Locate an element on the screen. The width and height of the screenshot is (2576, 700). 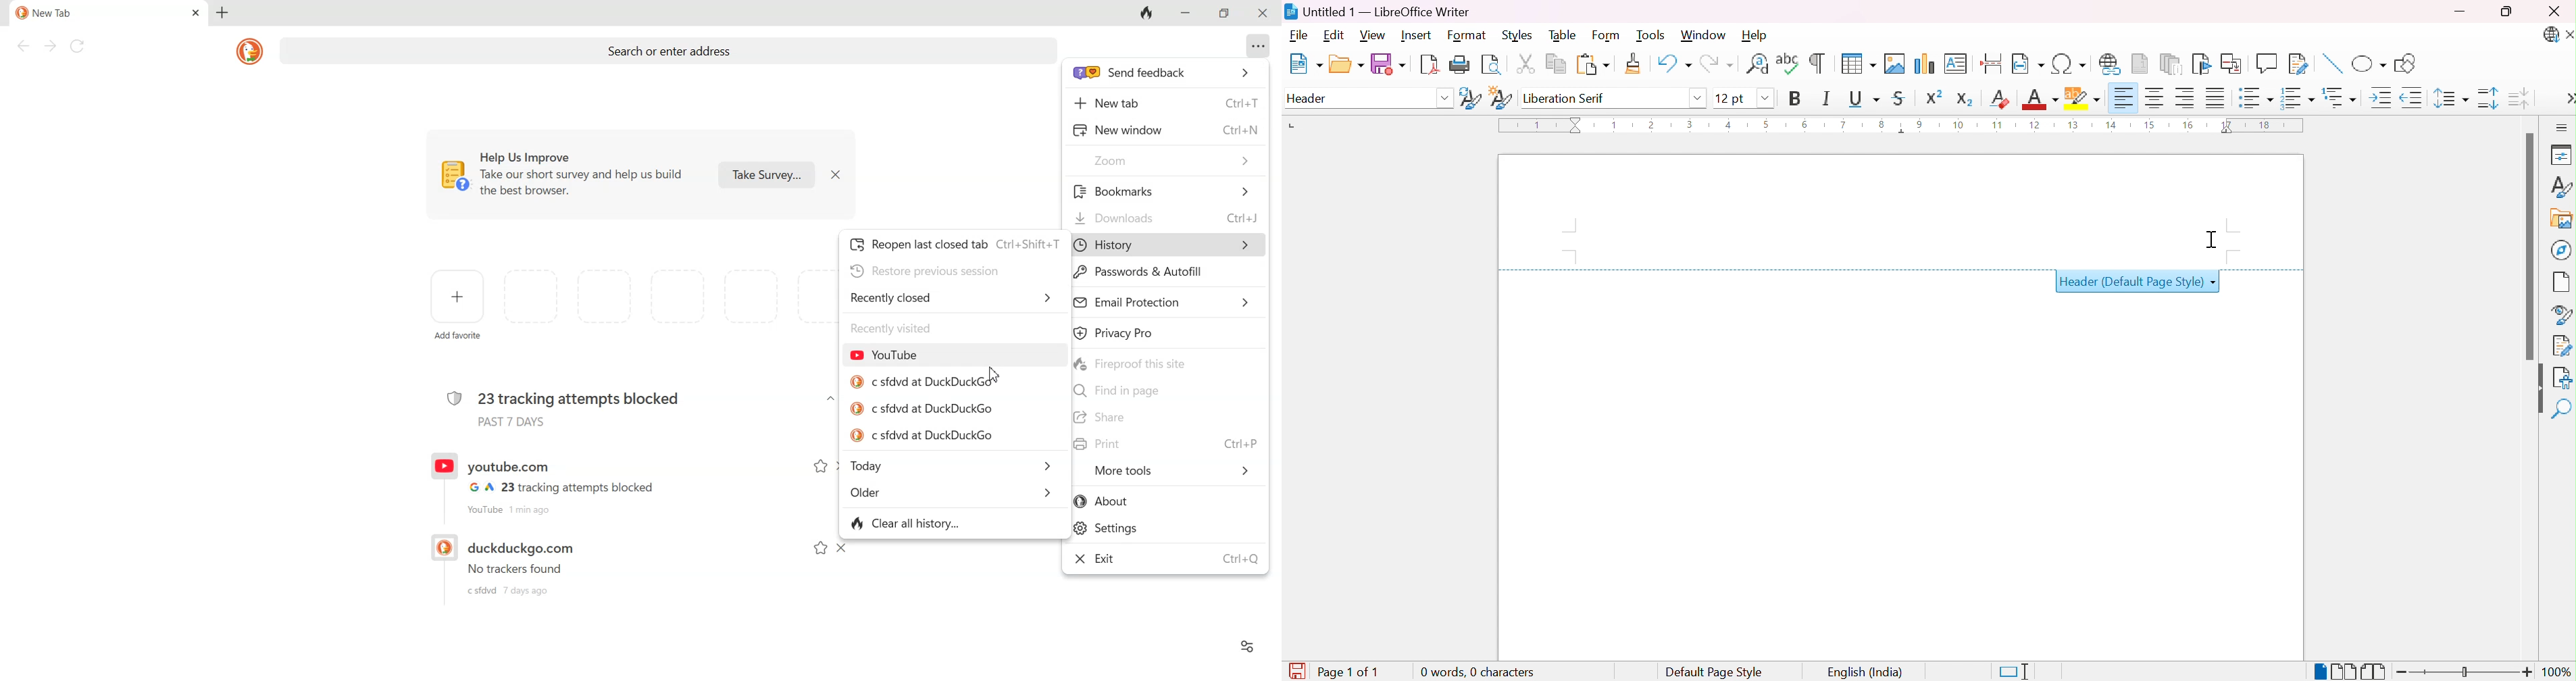
Export as PDF is located at coordinates (1432, 66).